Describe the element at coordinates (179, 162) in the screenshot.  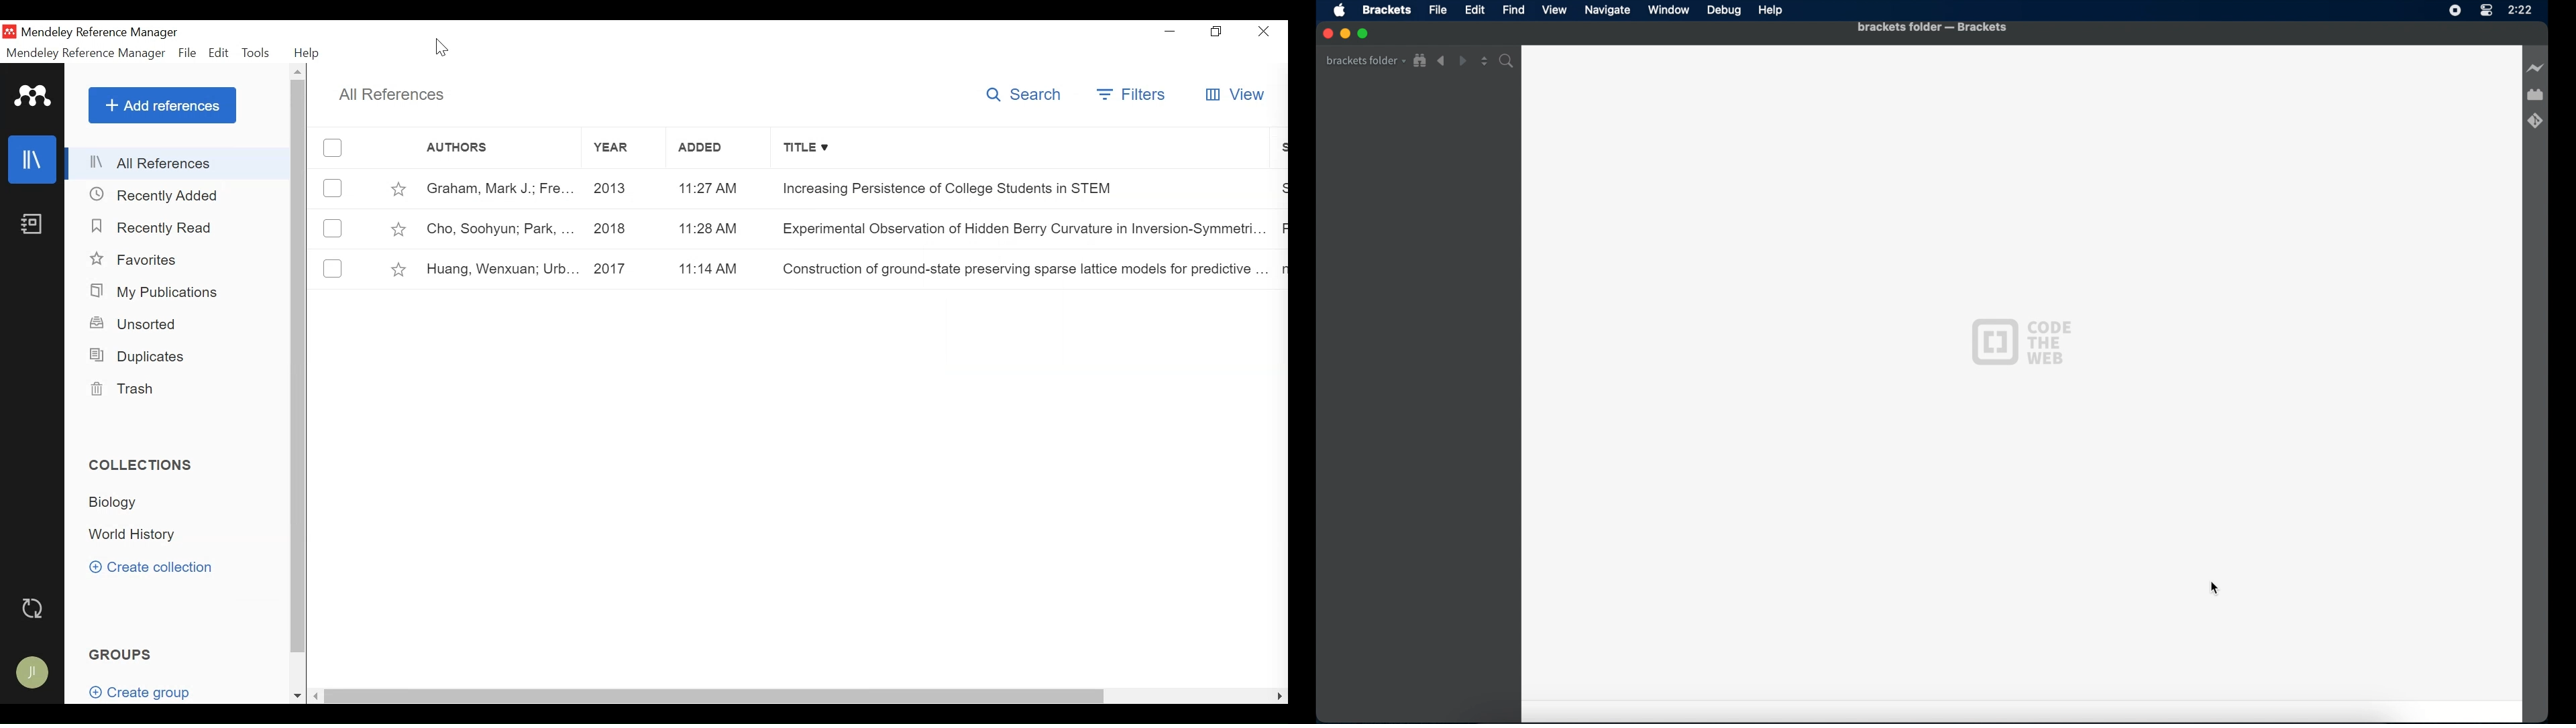
I see `All References` at that location.